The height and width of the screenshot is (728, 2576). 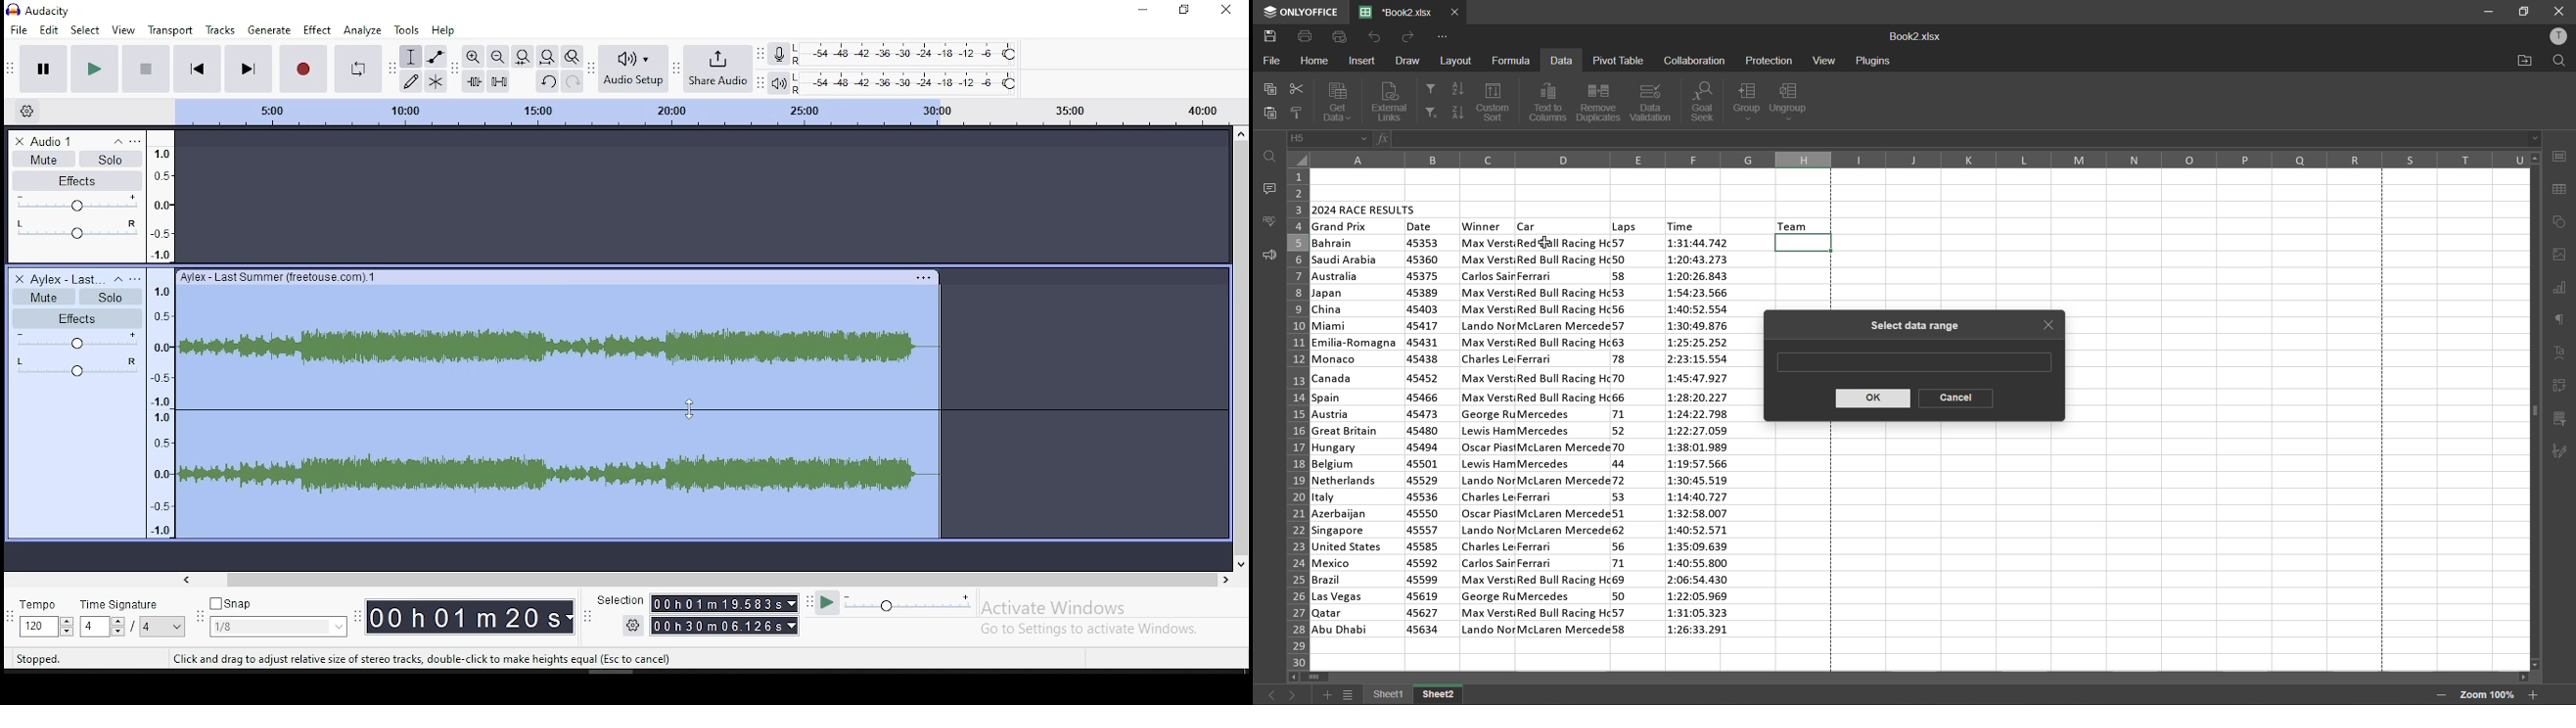 I want to click on copy style, so click(x=1299, y=113).